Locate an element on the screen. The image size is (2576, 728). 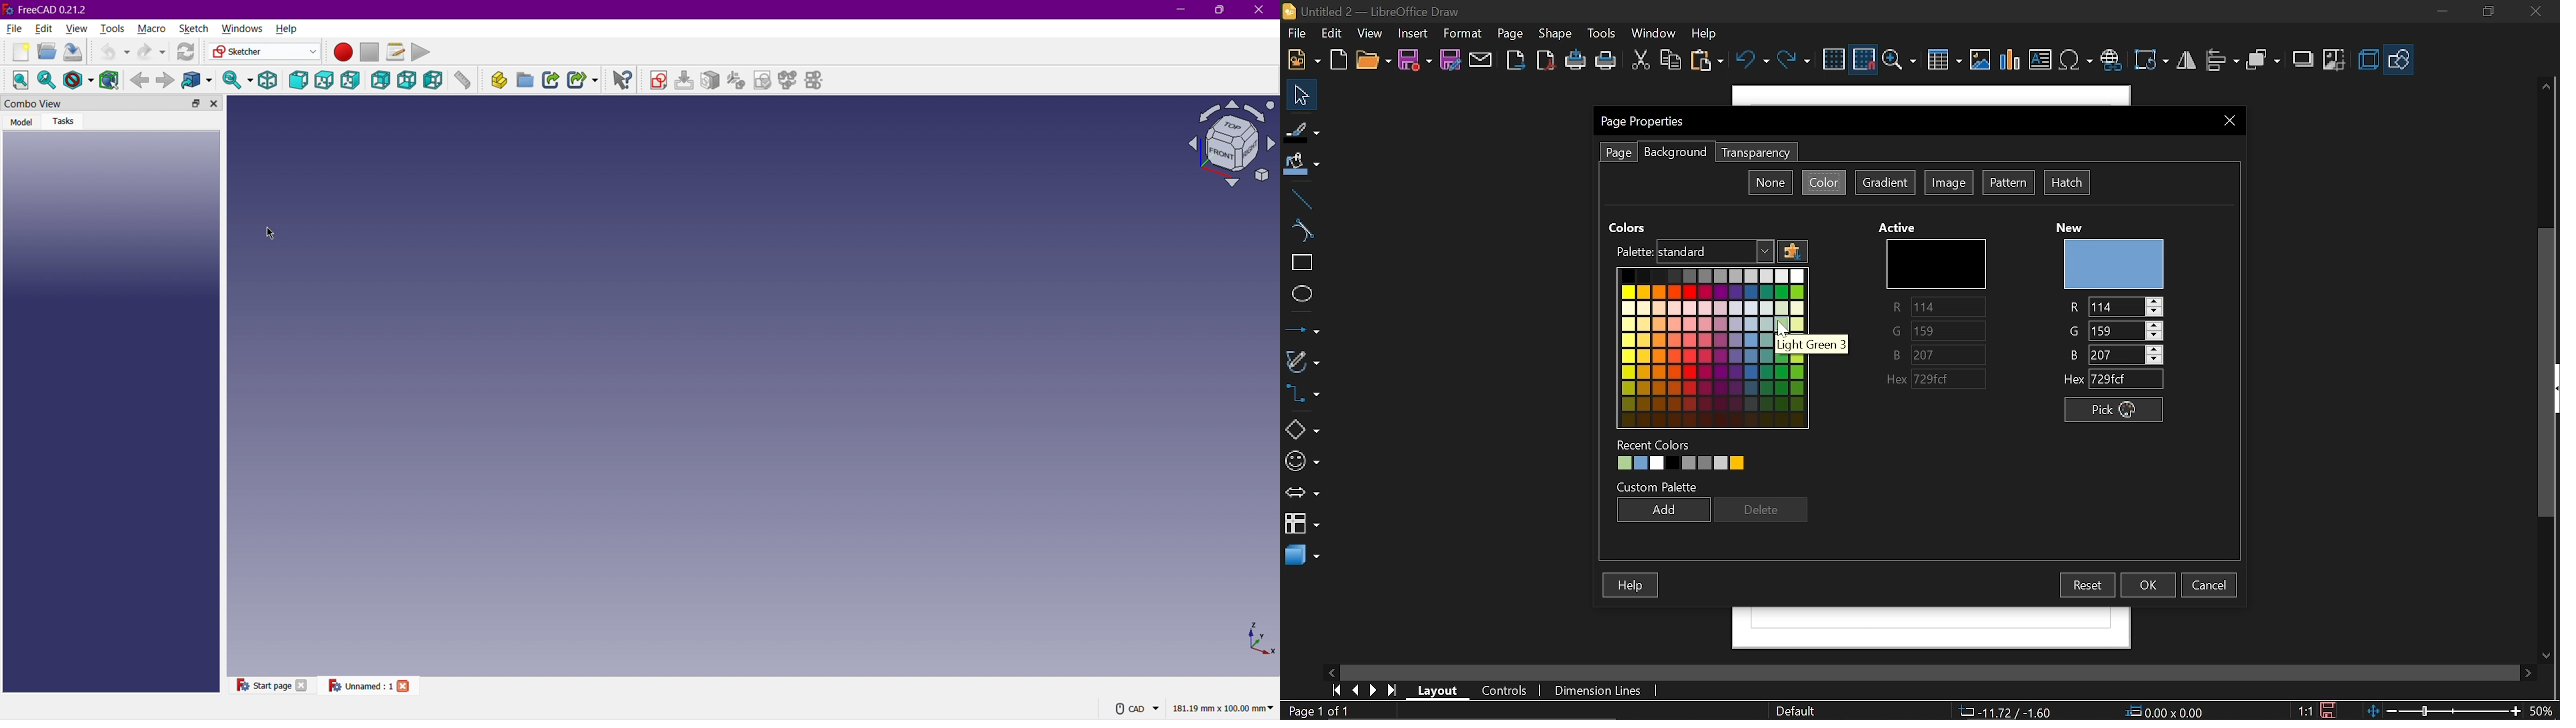
Connectors is located at coordinates (1302, 393).